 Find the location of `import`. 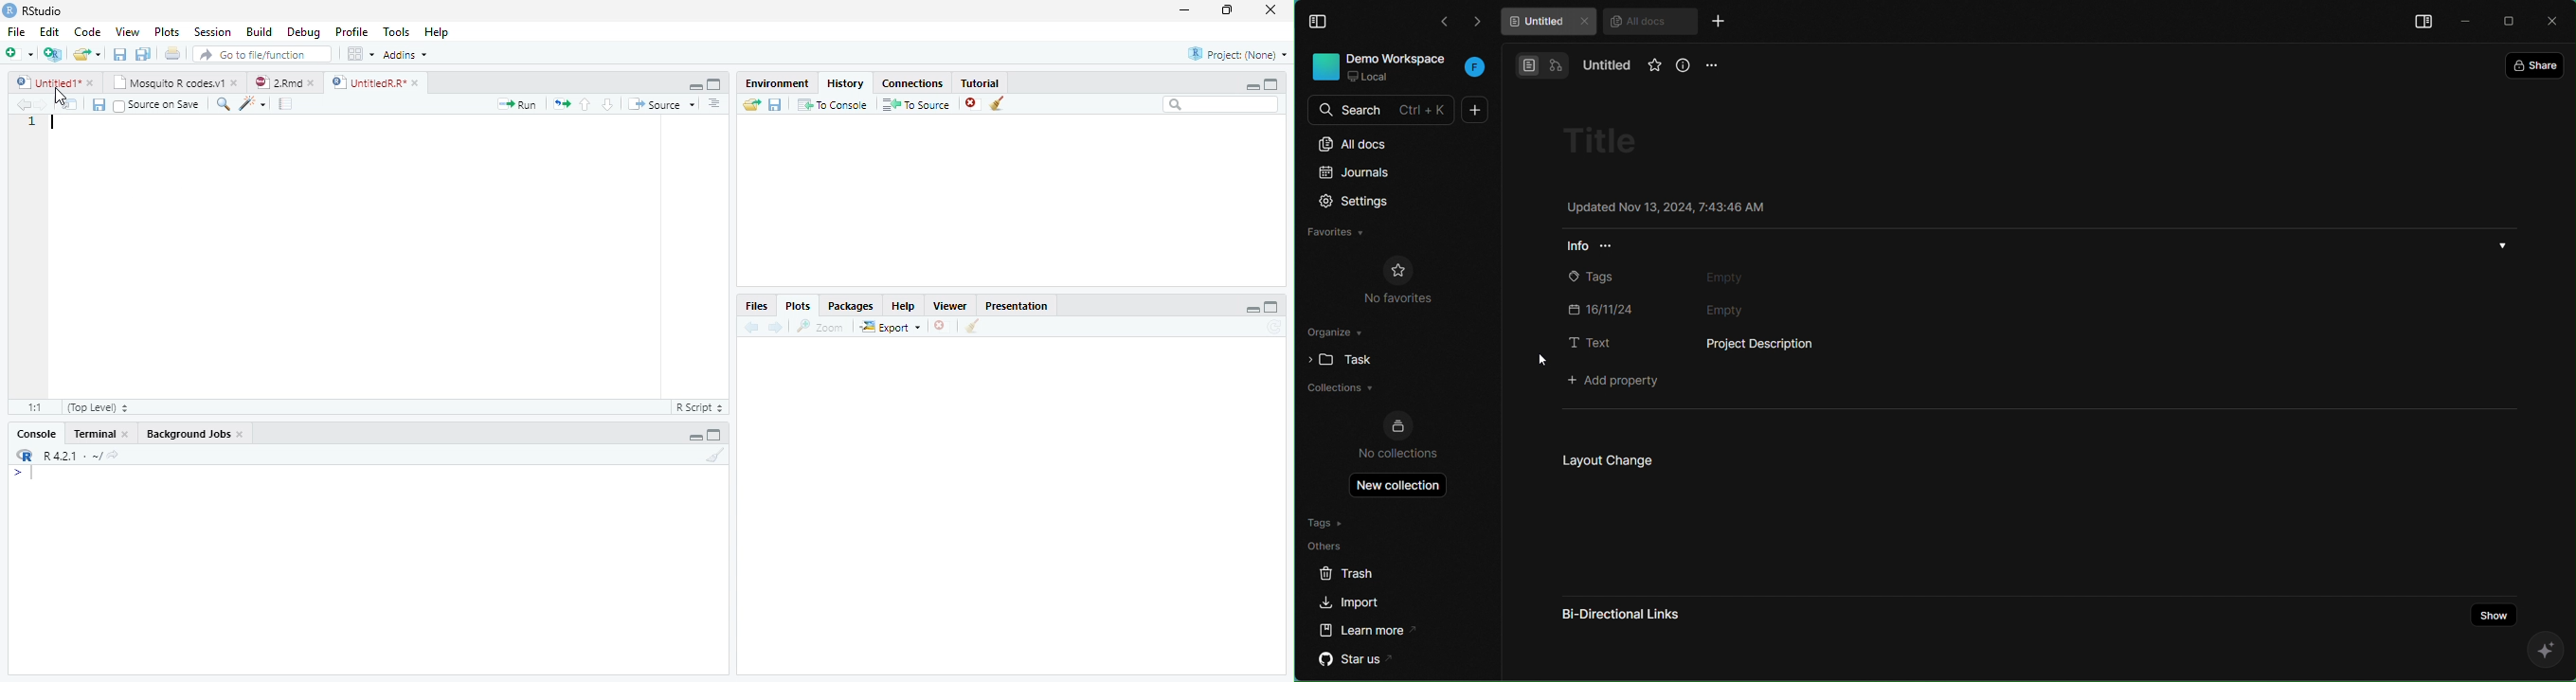

import is located at coordinates (1351, 604).